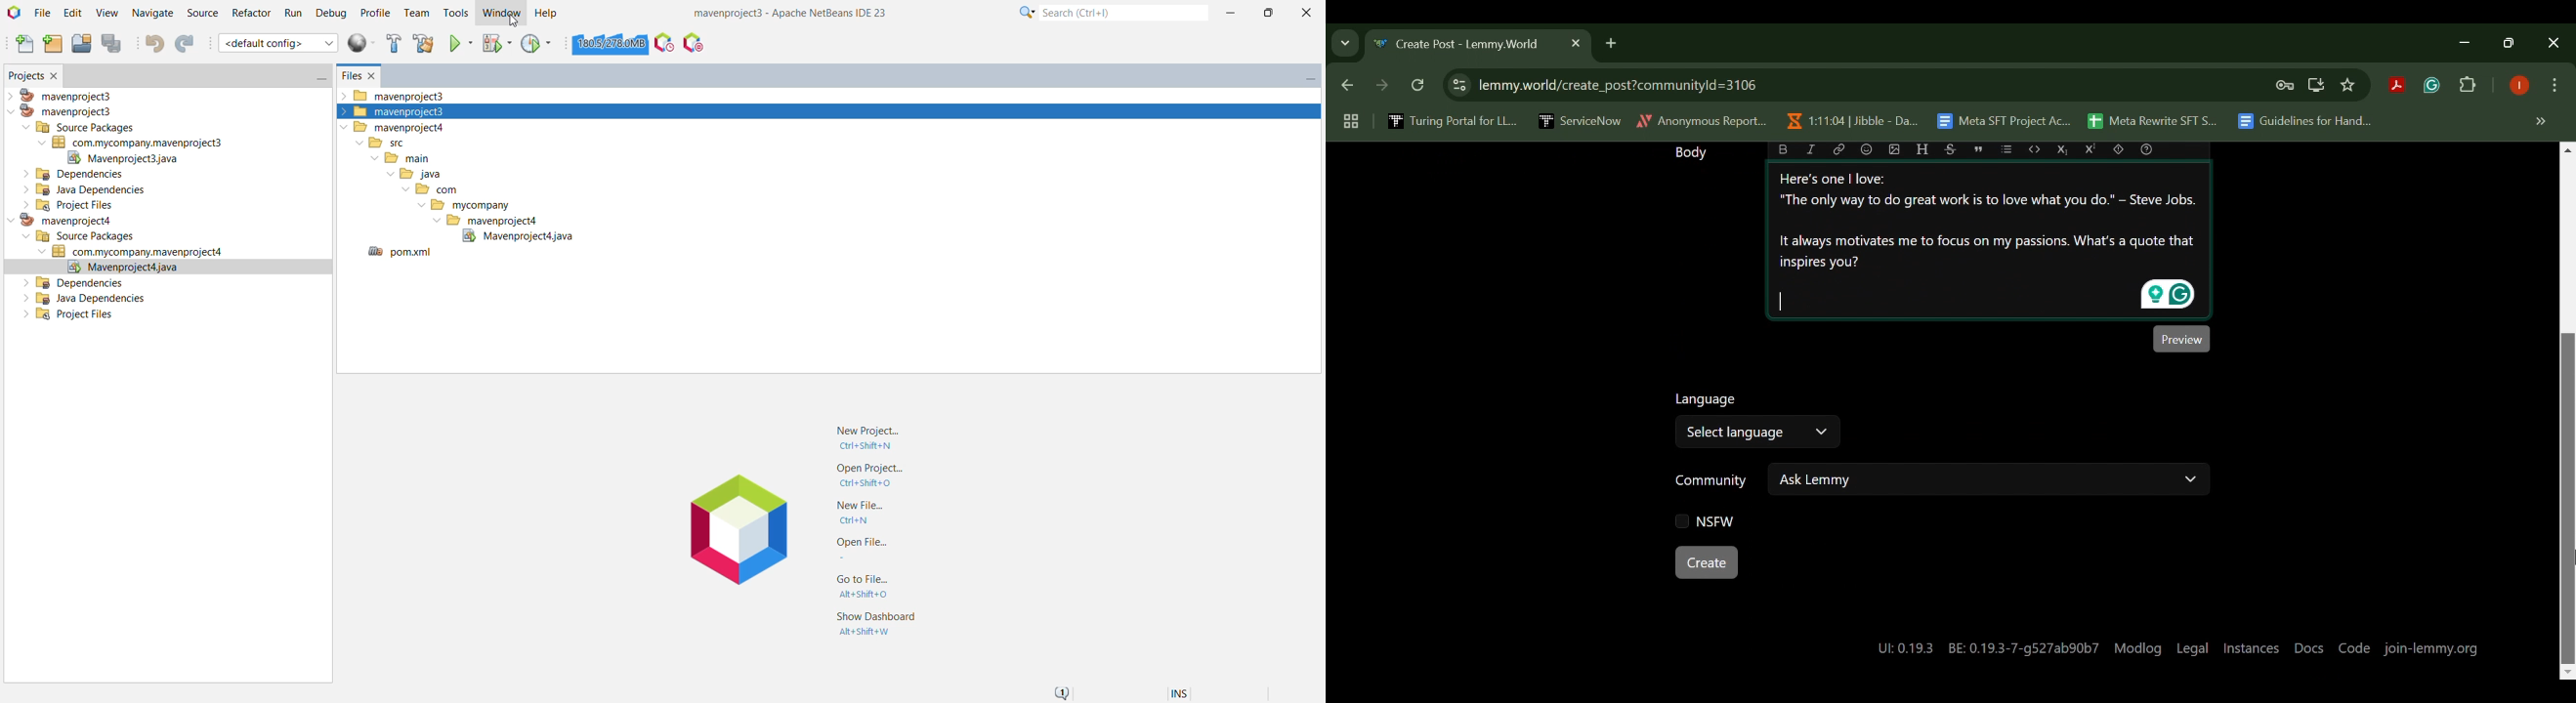  I want to click on Project Files, so click(63, 318).